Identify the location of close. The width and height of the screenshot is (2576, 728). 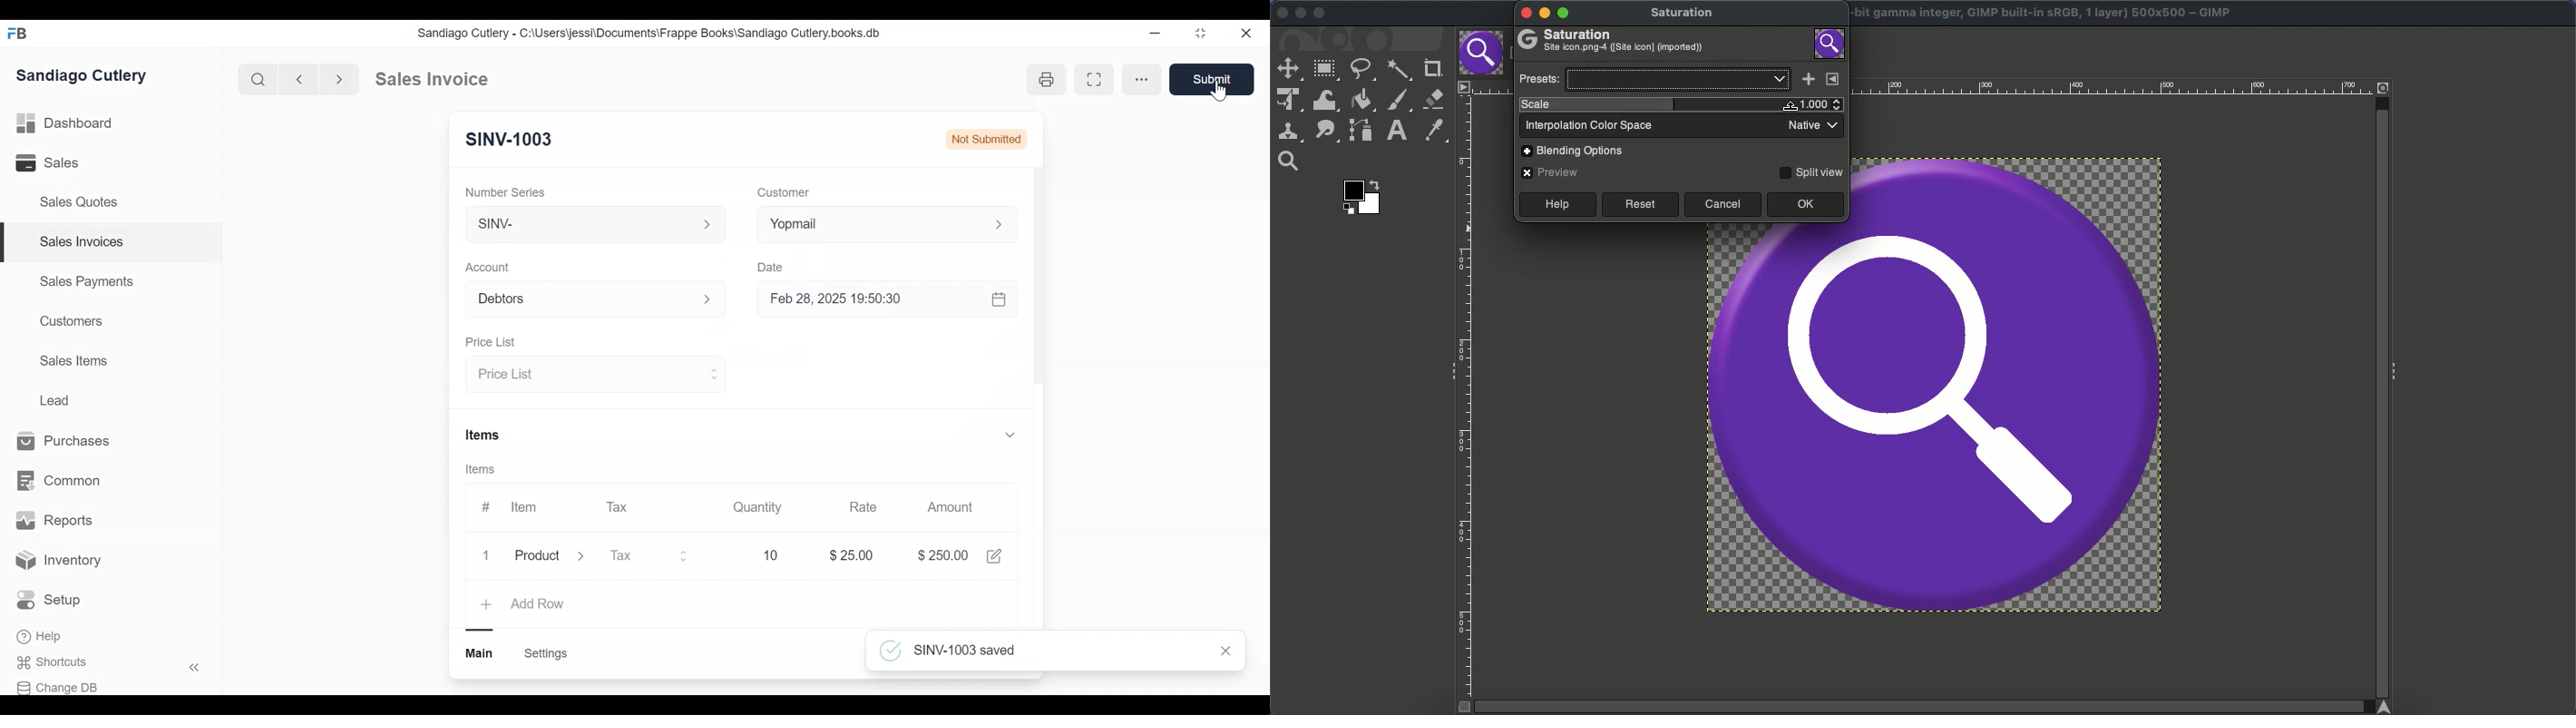
(1248, 34).